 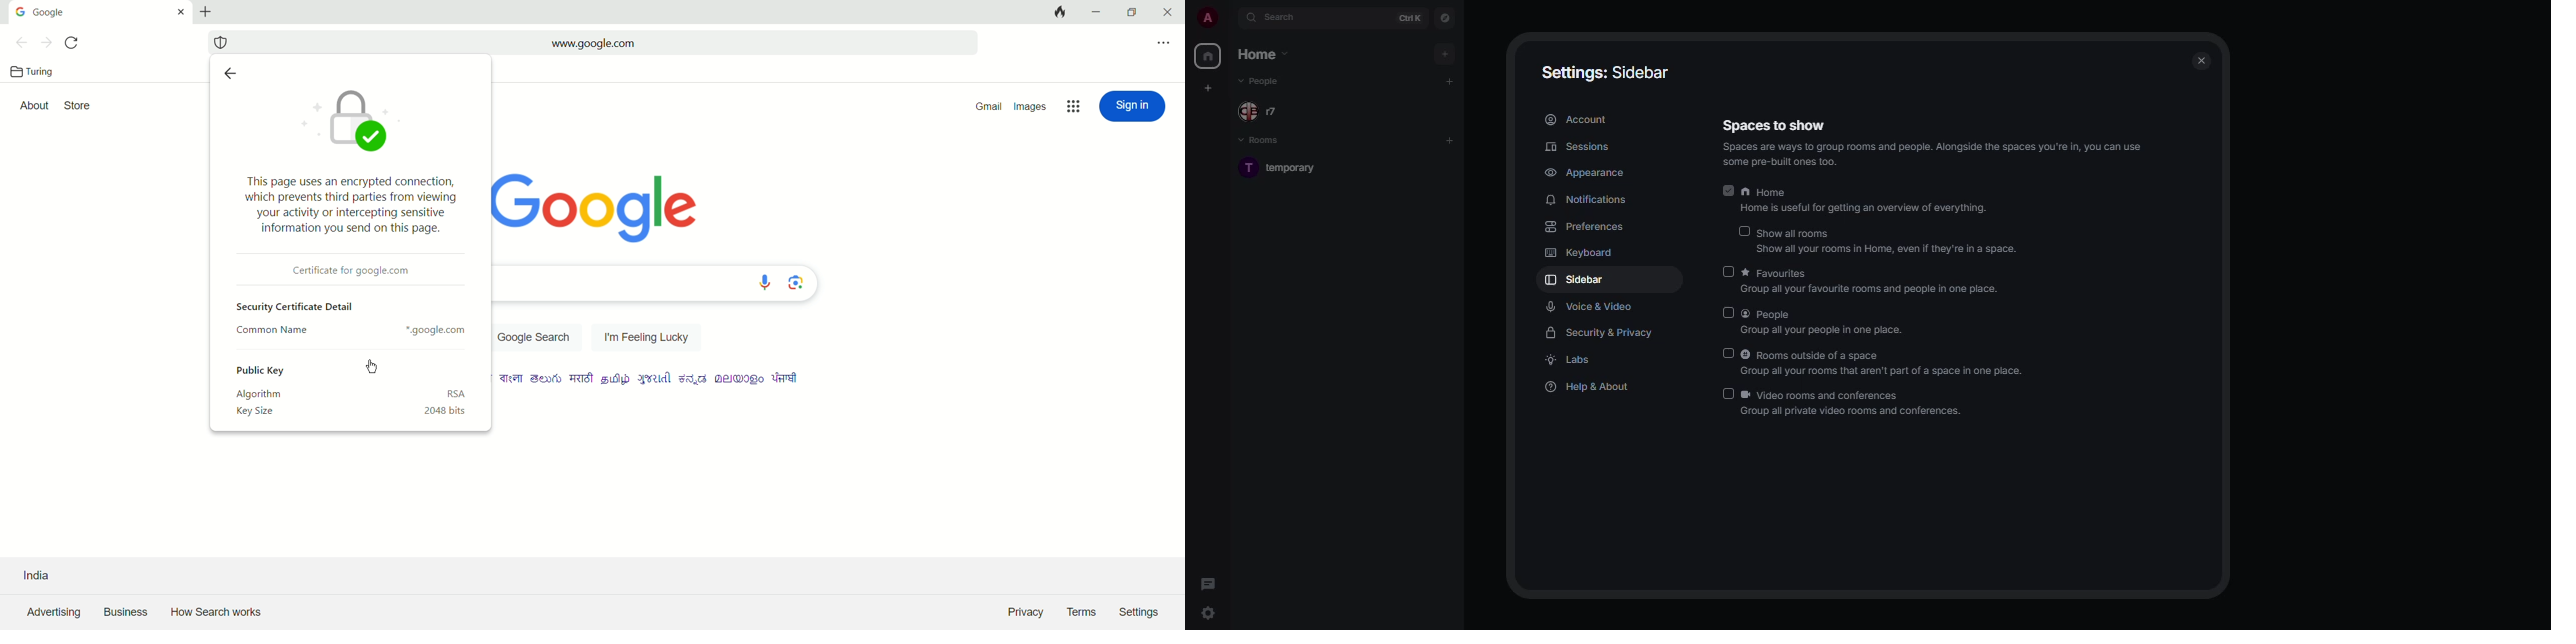 What do you see at coordinates (991, 106) in the screenshot?
I see `gmail` at bounding box center [991, 106].